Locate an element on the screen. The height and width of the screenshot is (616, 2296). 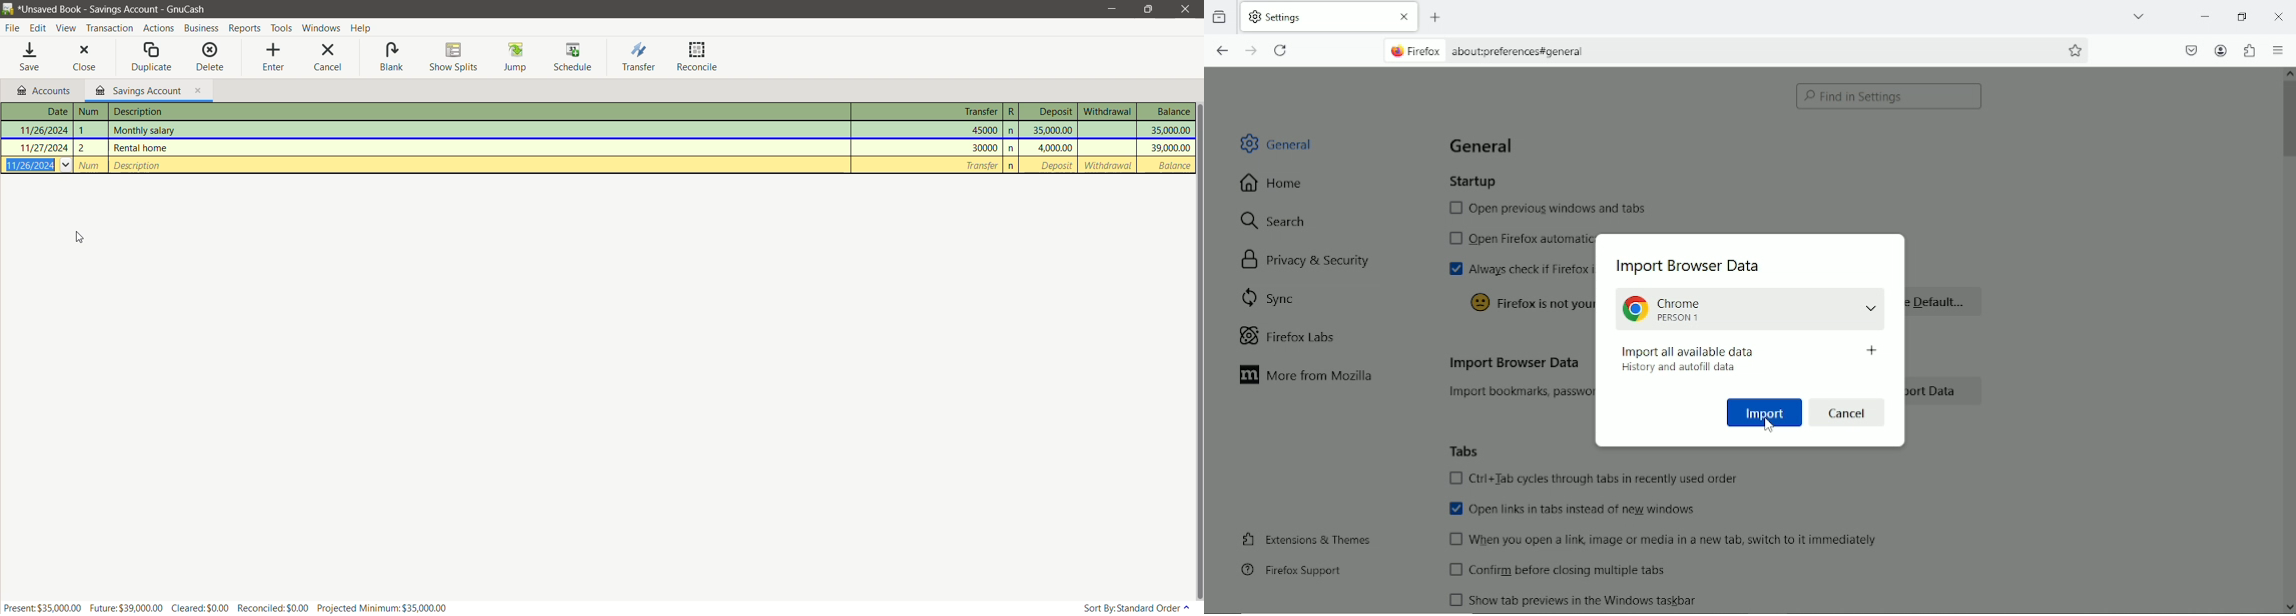
Import Browser data is located at coordinates (1688, 264).